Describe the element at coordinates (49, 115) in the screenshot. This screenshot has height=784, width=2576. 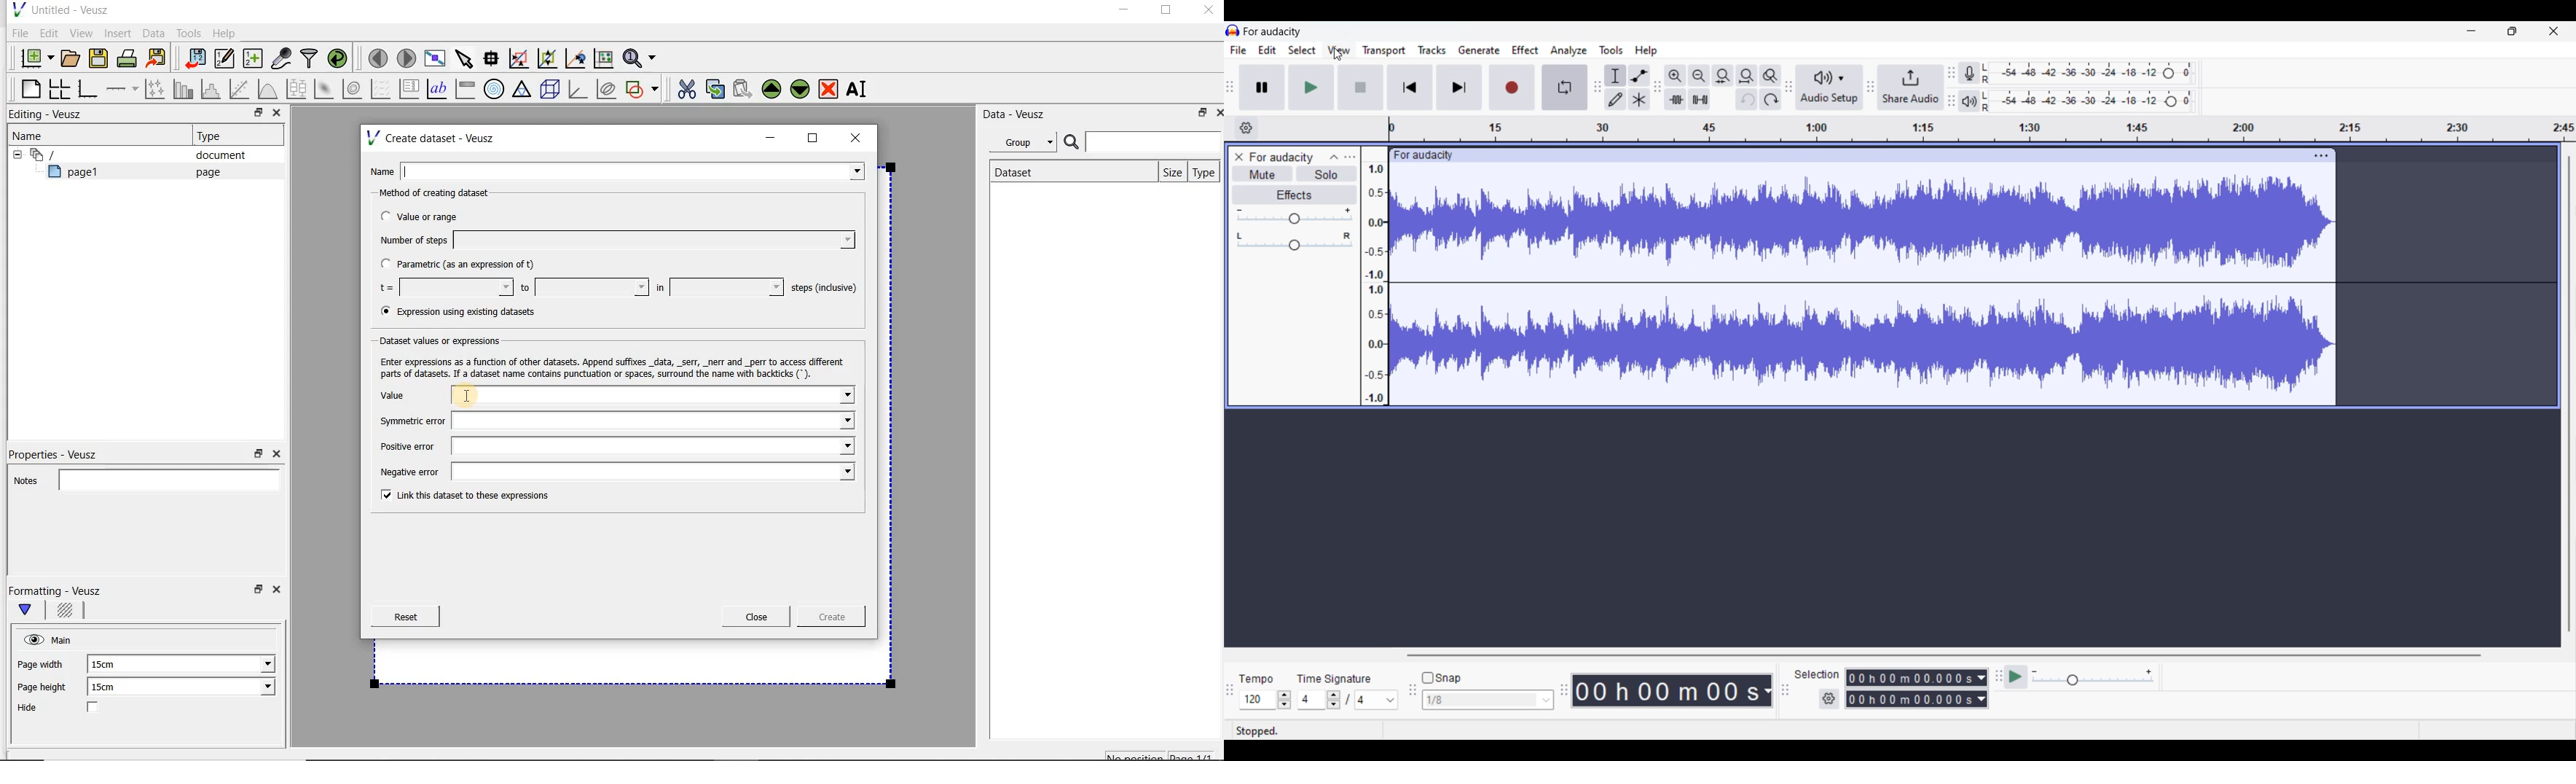
I see `Editing - Veusz` at that location.